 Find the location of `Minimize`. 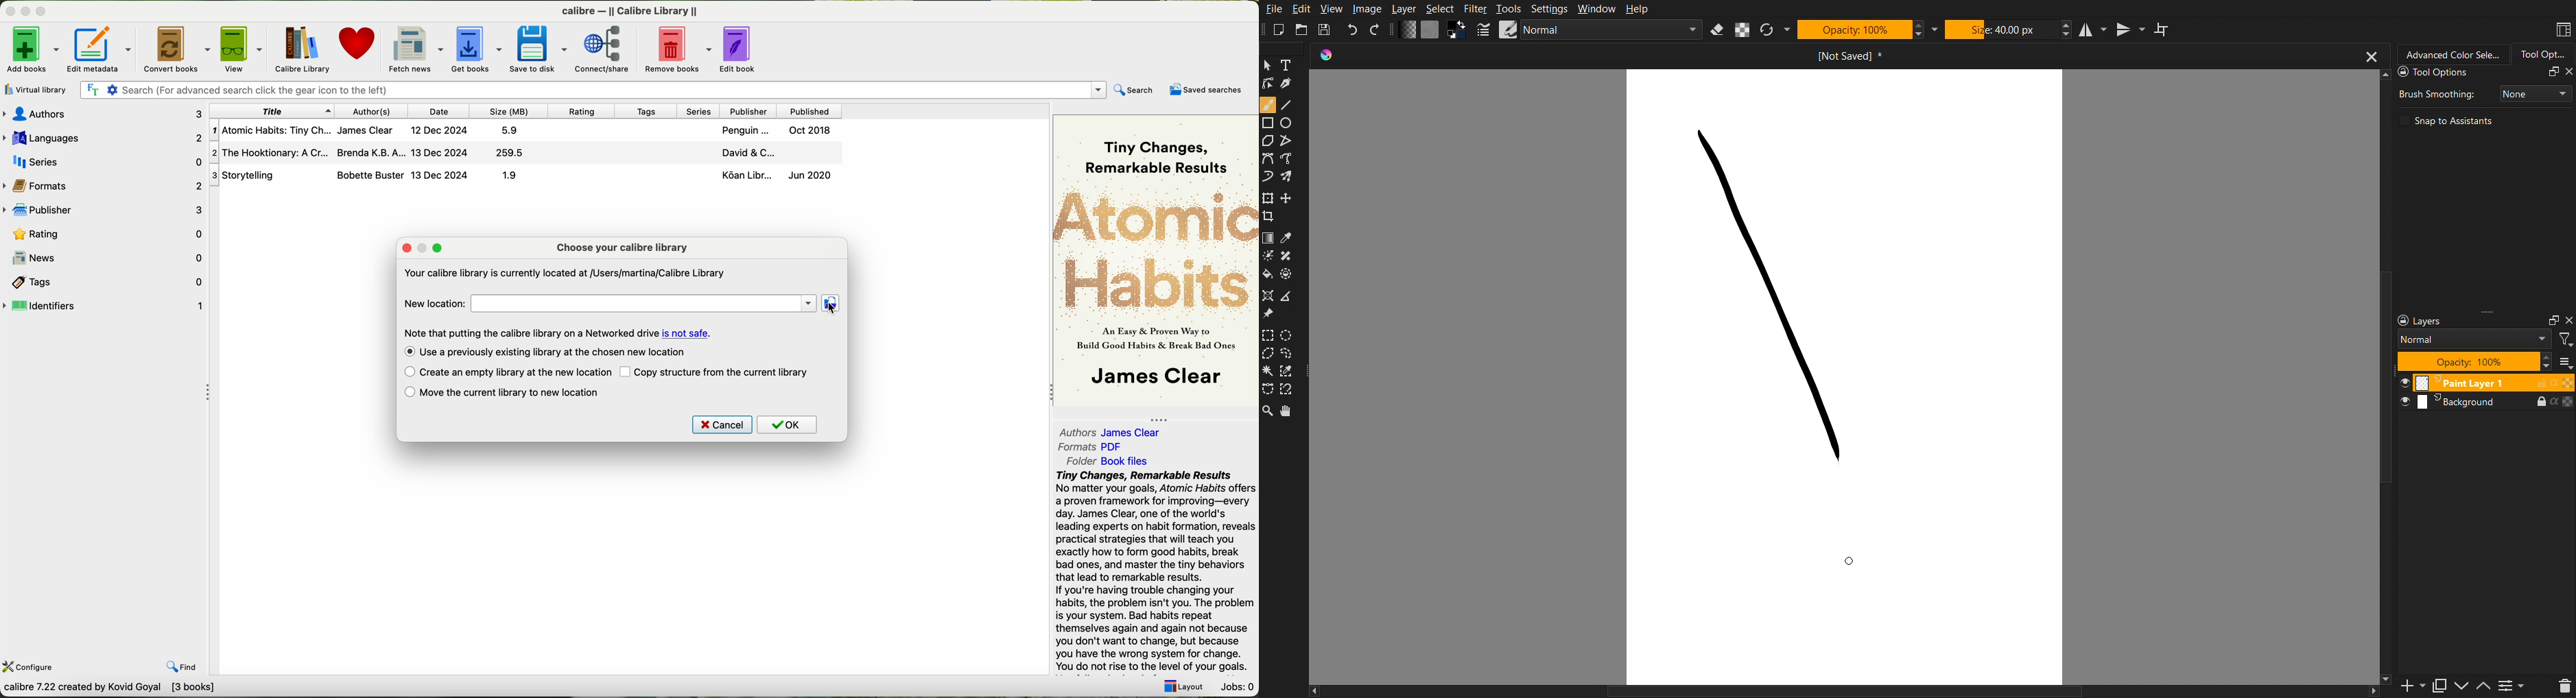

Minimize is located at coordinates (10, 12).